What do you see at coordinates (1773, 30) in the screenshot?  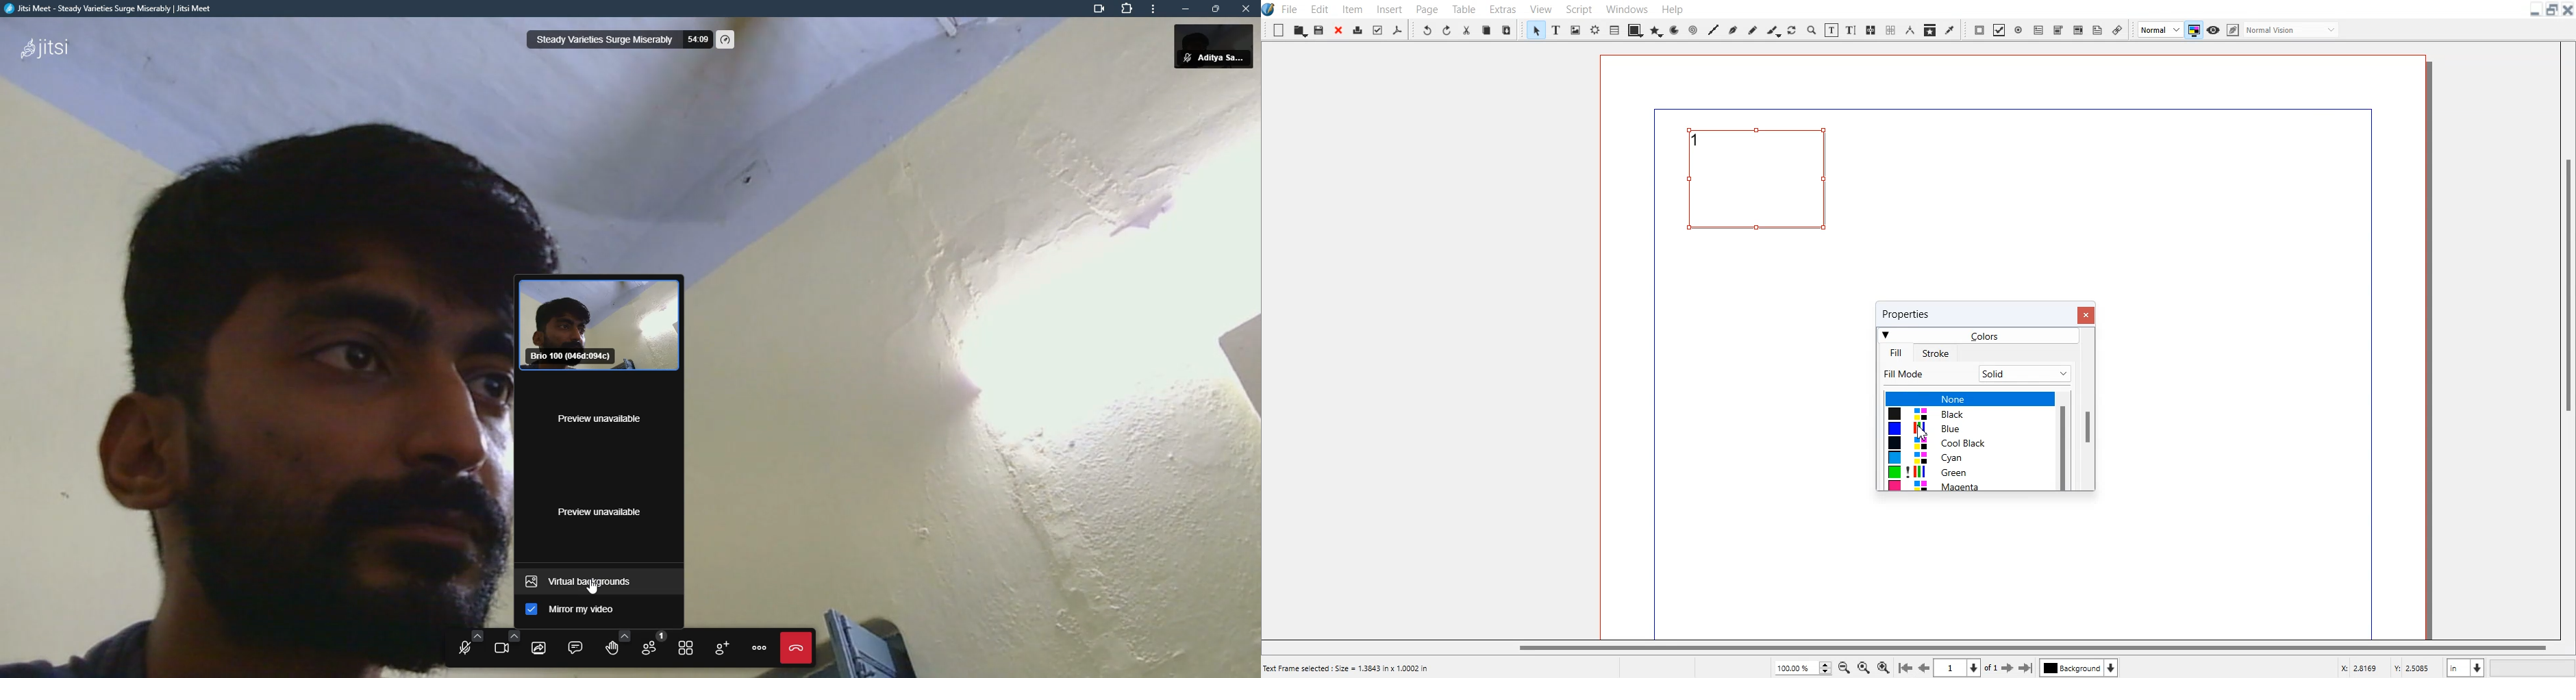 I see `Calligraphic line` at bounding box center [1773, 30].